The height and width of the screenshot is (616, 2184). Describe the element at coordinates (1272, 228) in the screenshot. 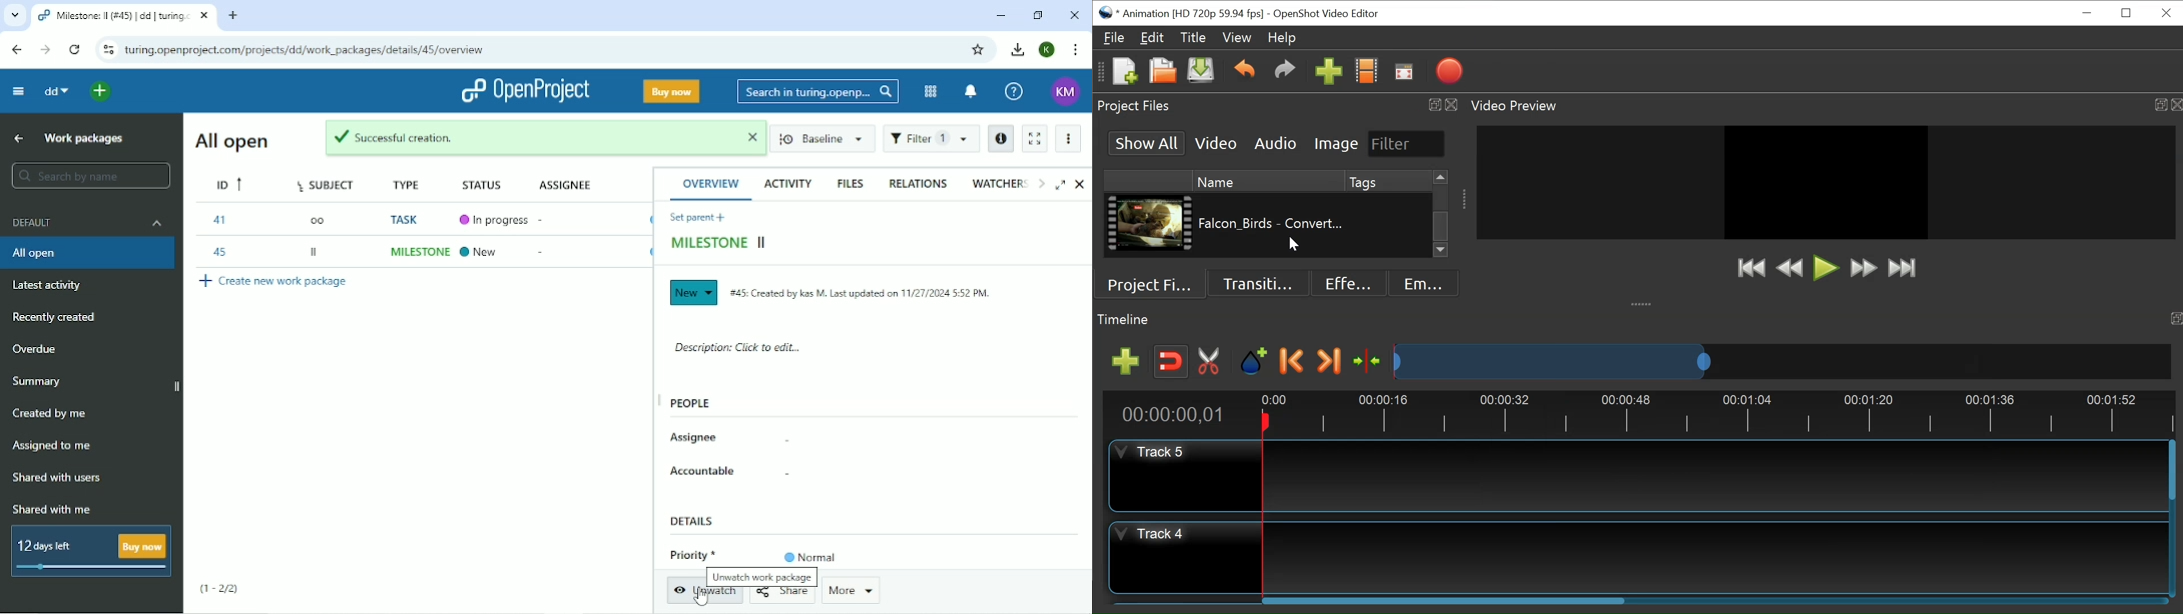

I see `Clip Name` at that location.